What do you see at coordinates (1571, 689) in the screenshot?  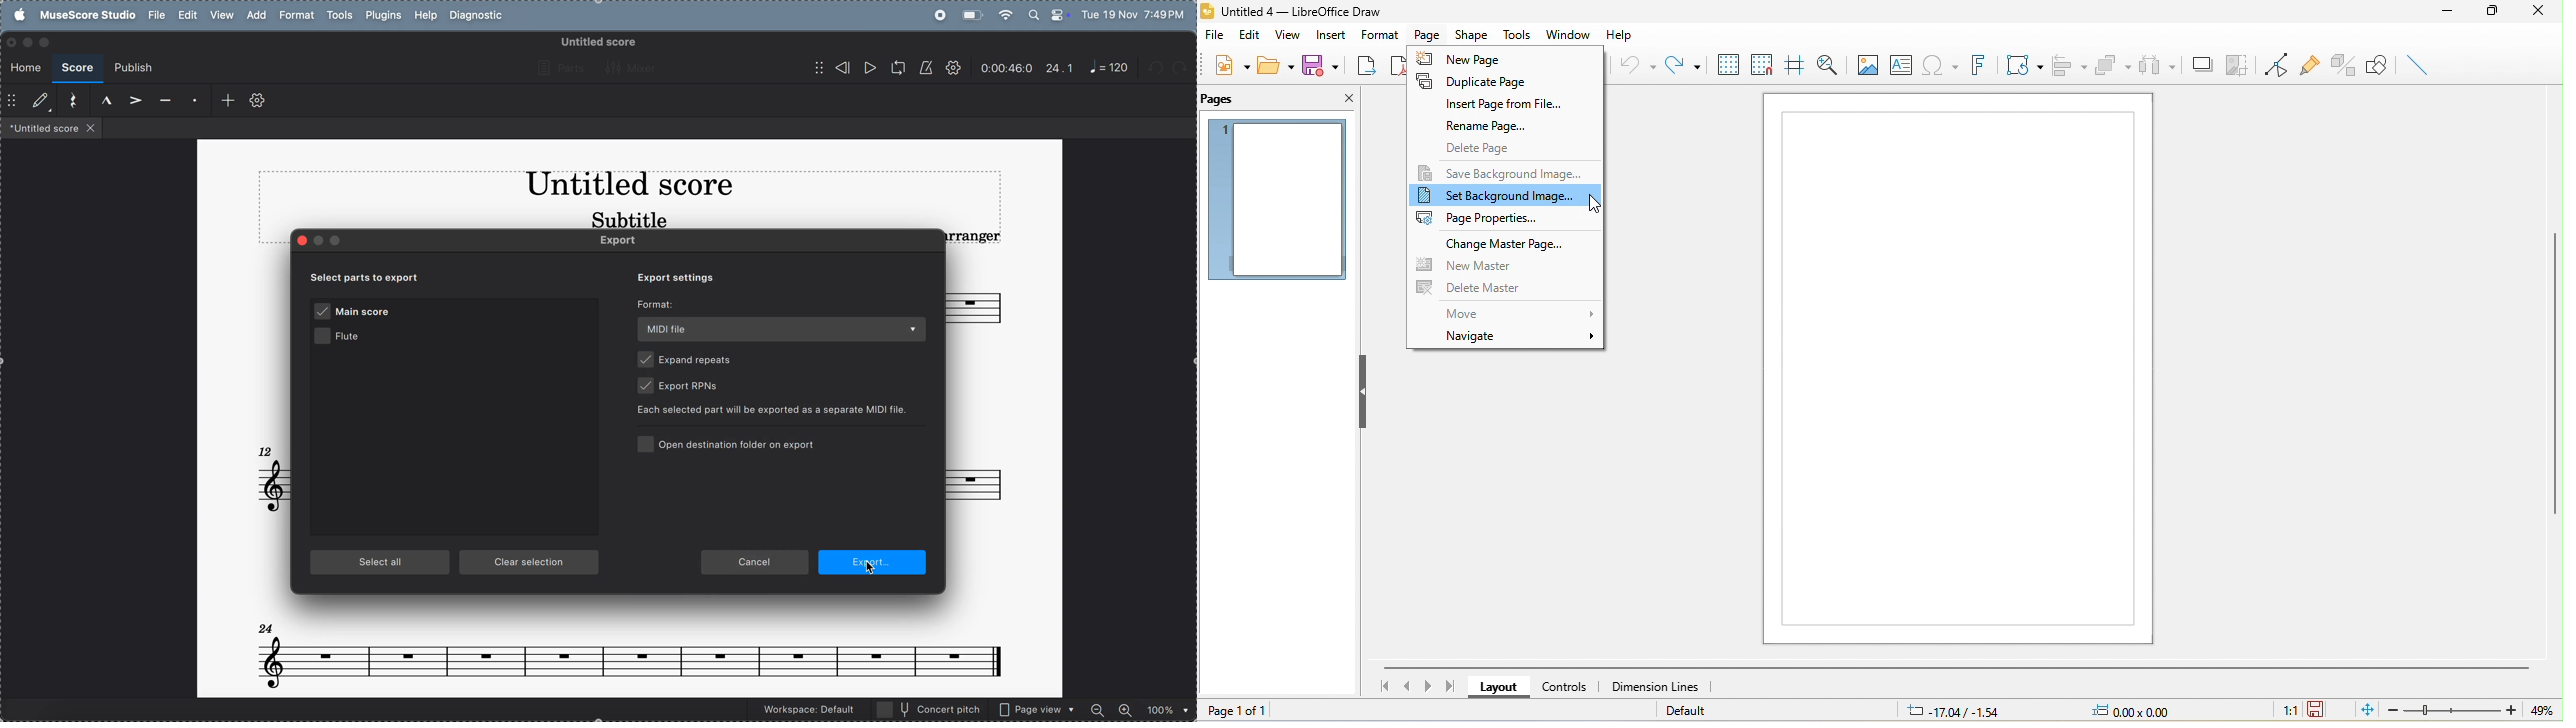 I see `controls` at bounding box center [1571, 689].